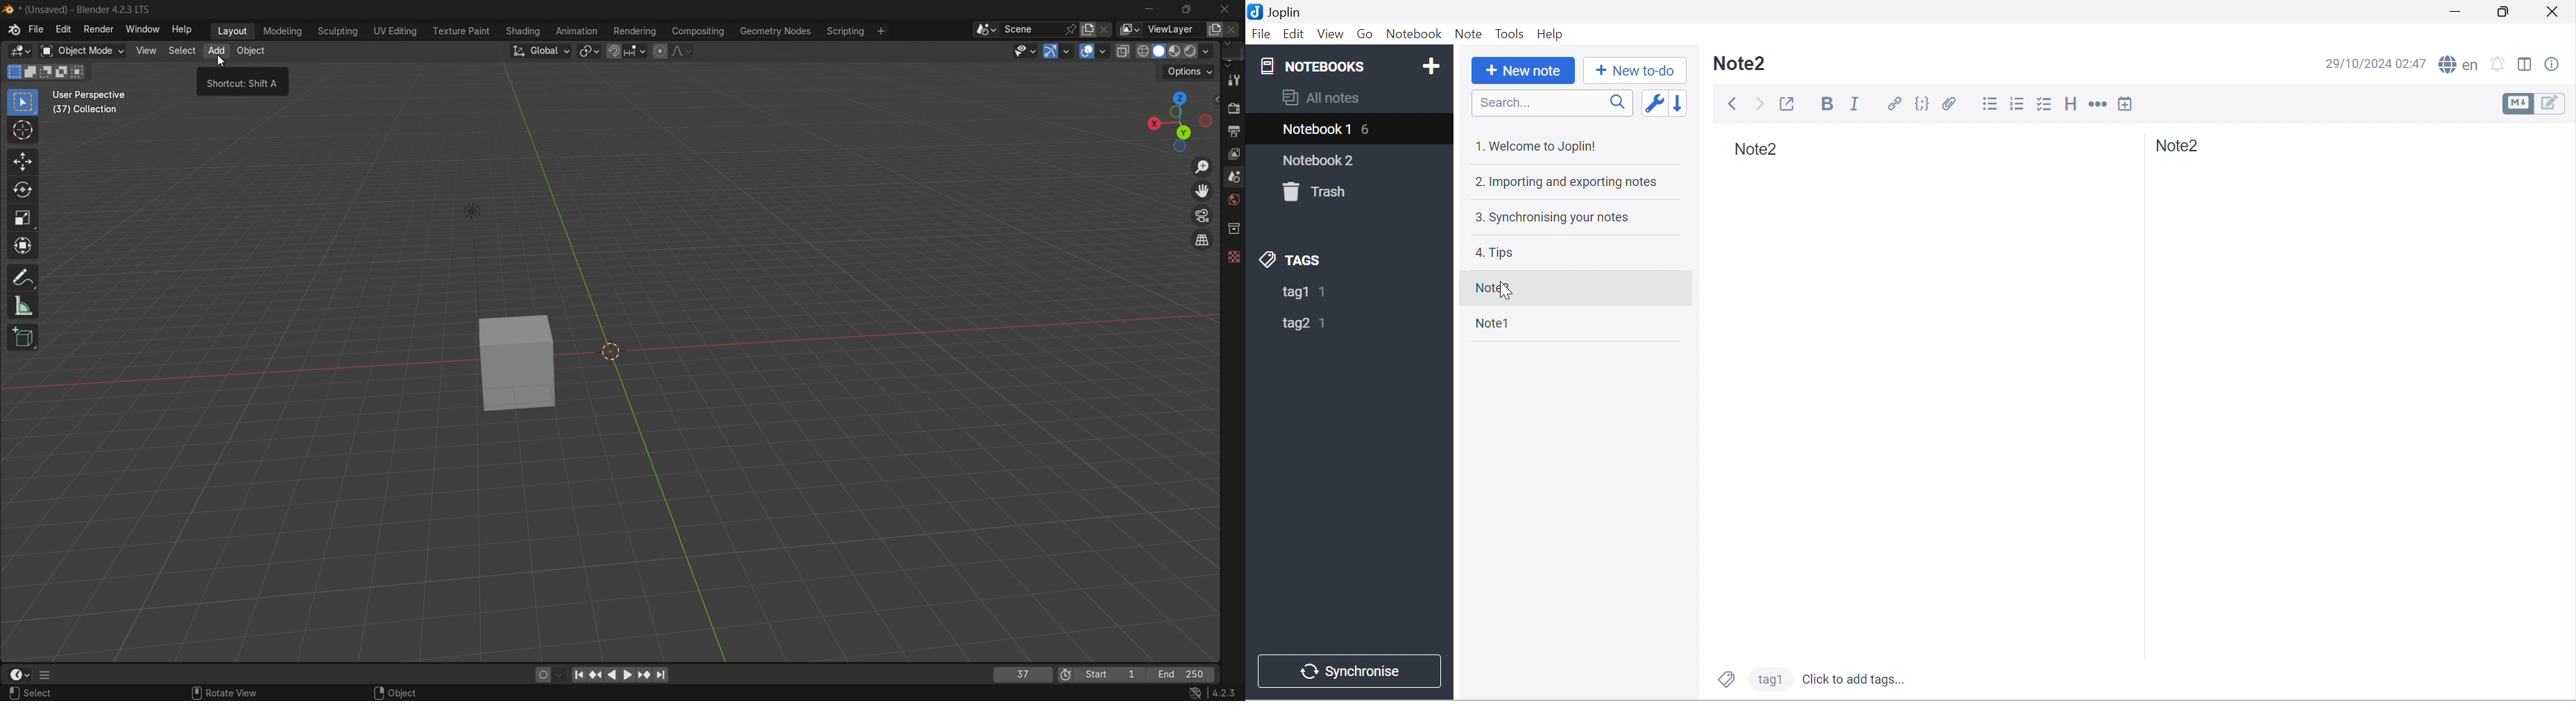  Describe the element at coordinates (34, 29) in the screenshot. I see `file menu` at that location.